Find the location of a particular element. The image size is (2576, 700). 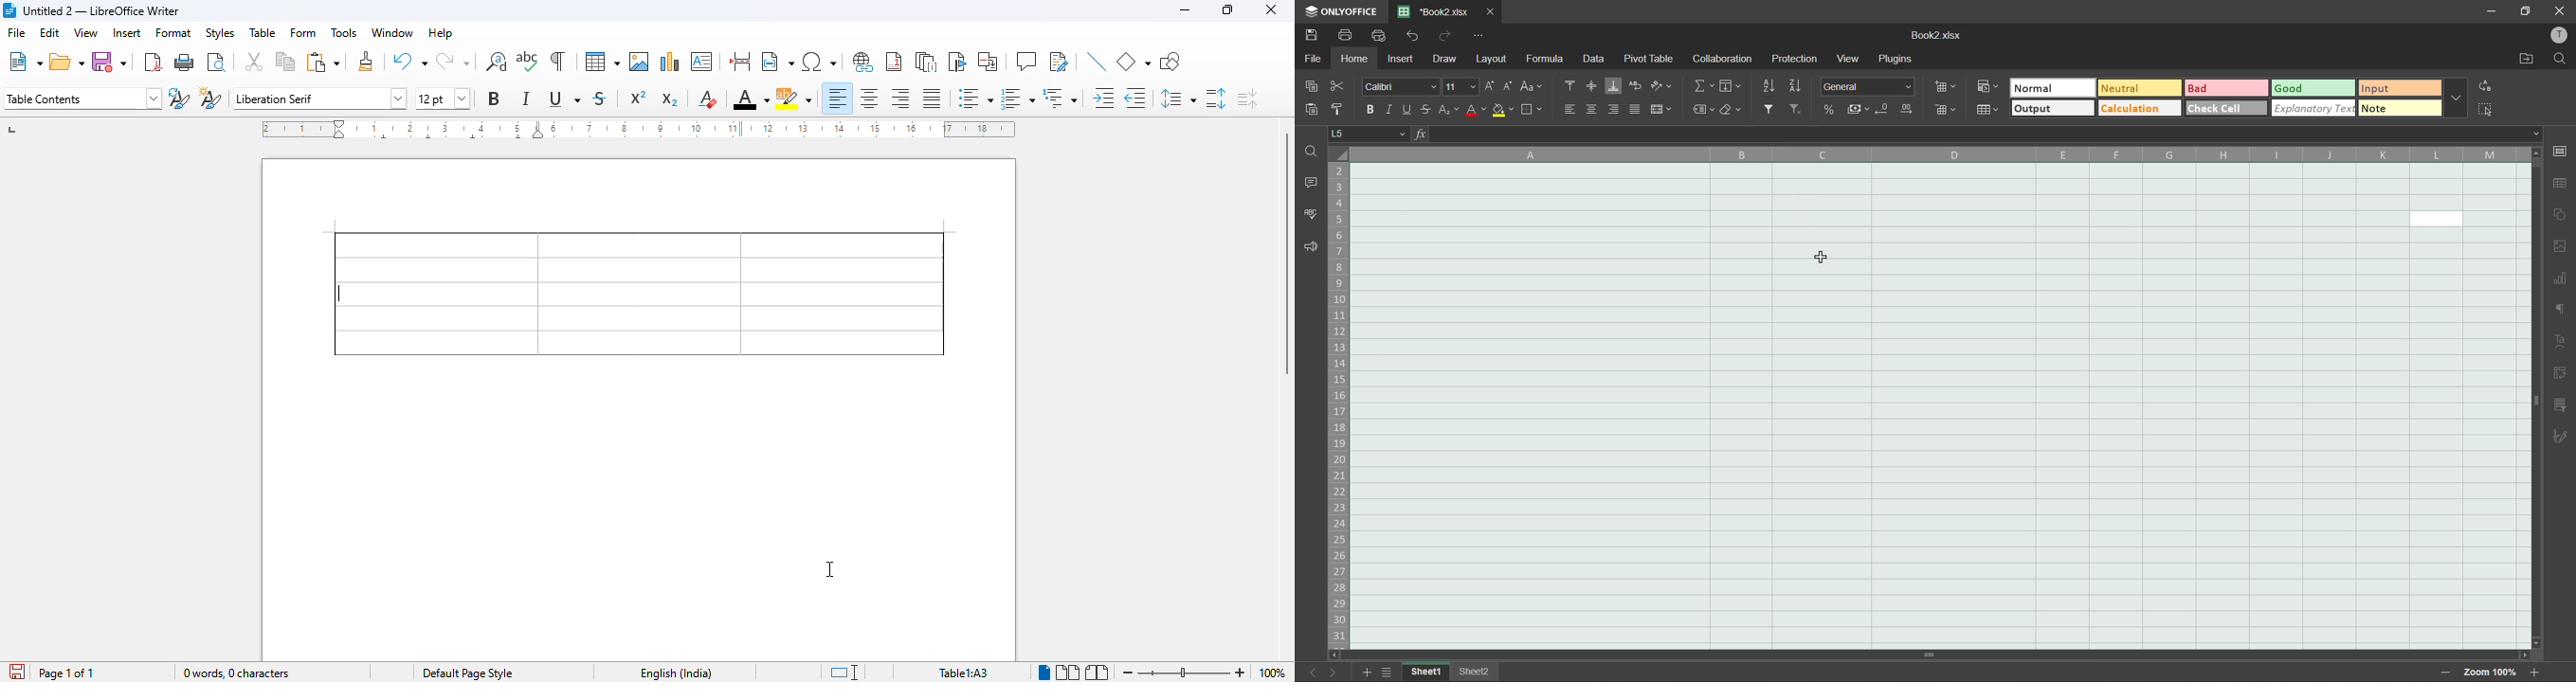

italic is located at coordinates (1388, 111).